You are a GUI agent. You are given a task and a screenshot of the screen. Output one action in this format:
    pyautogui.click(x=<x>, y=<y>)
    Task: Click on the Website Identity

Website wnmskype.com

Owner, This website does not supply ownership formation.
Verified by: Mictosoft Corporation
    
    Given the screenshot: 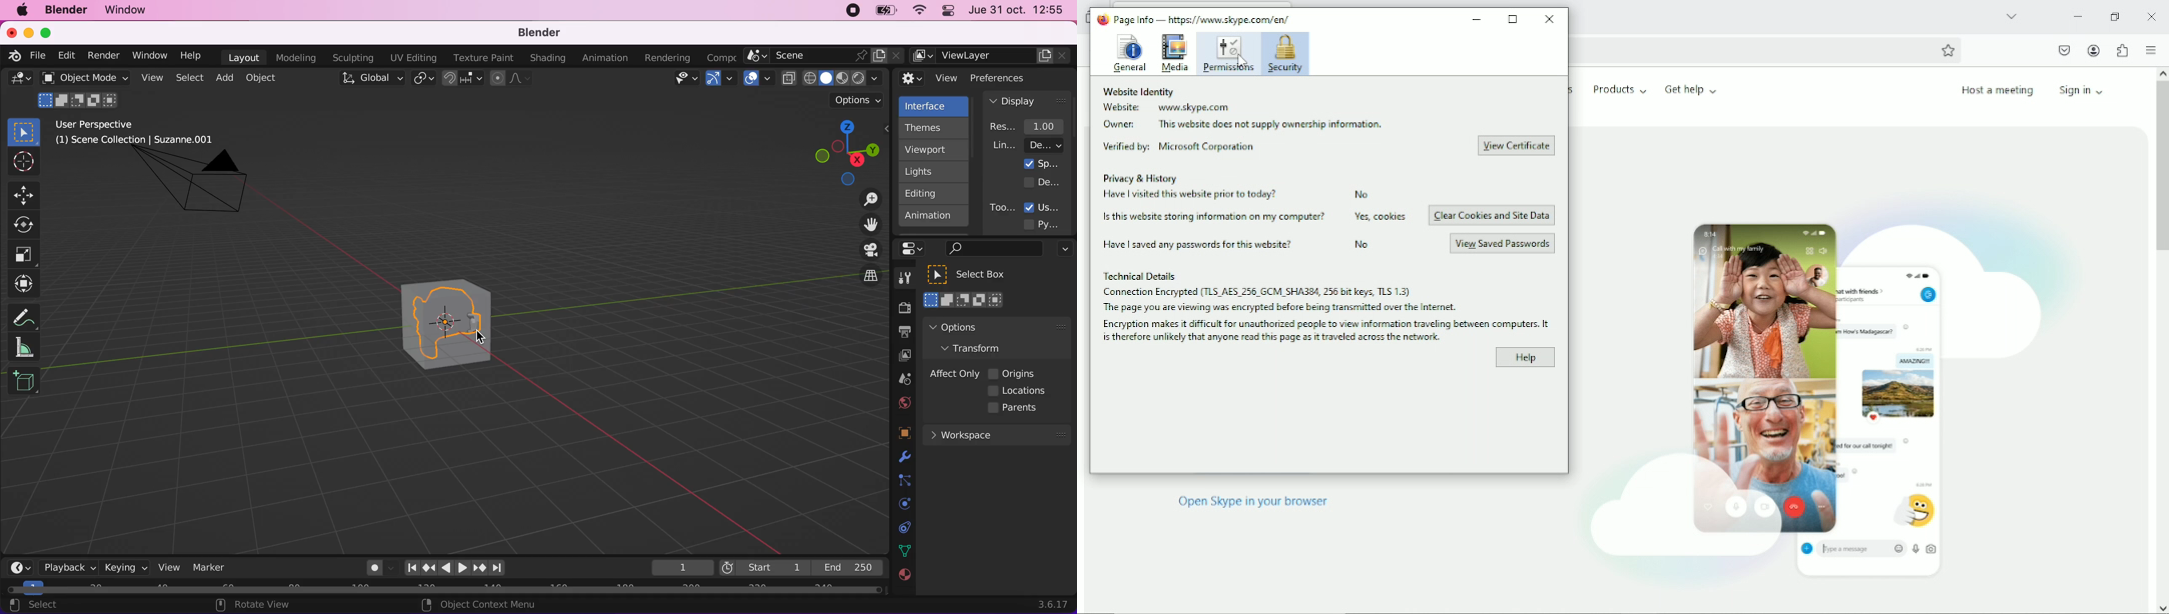 What is the action you would take?
    pyautogui.click(x=1245, y=121)
    